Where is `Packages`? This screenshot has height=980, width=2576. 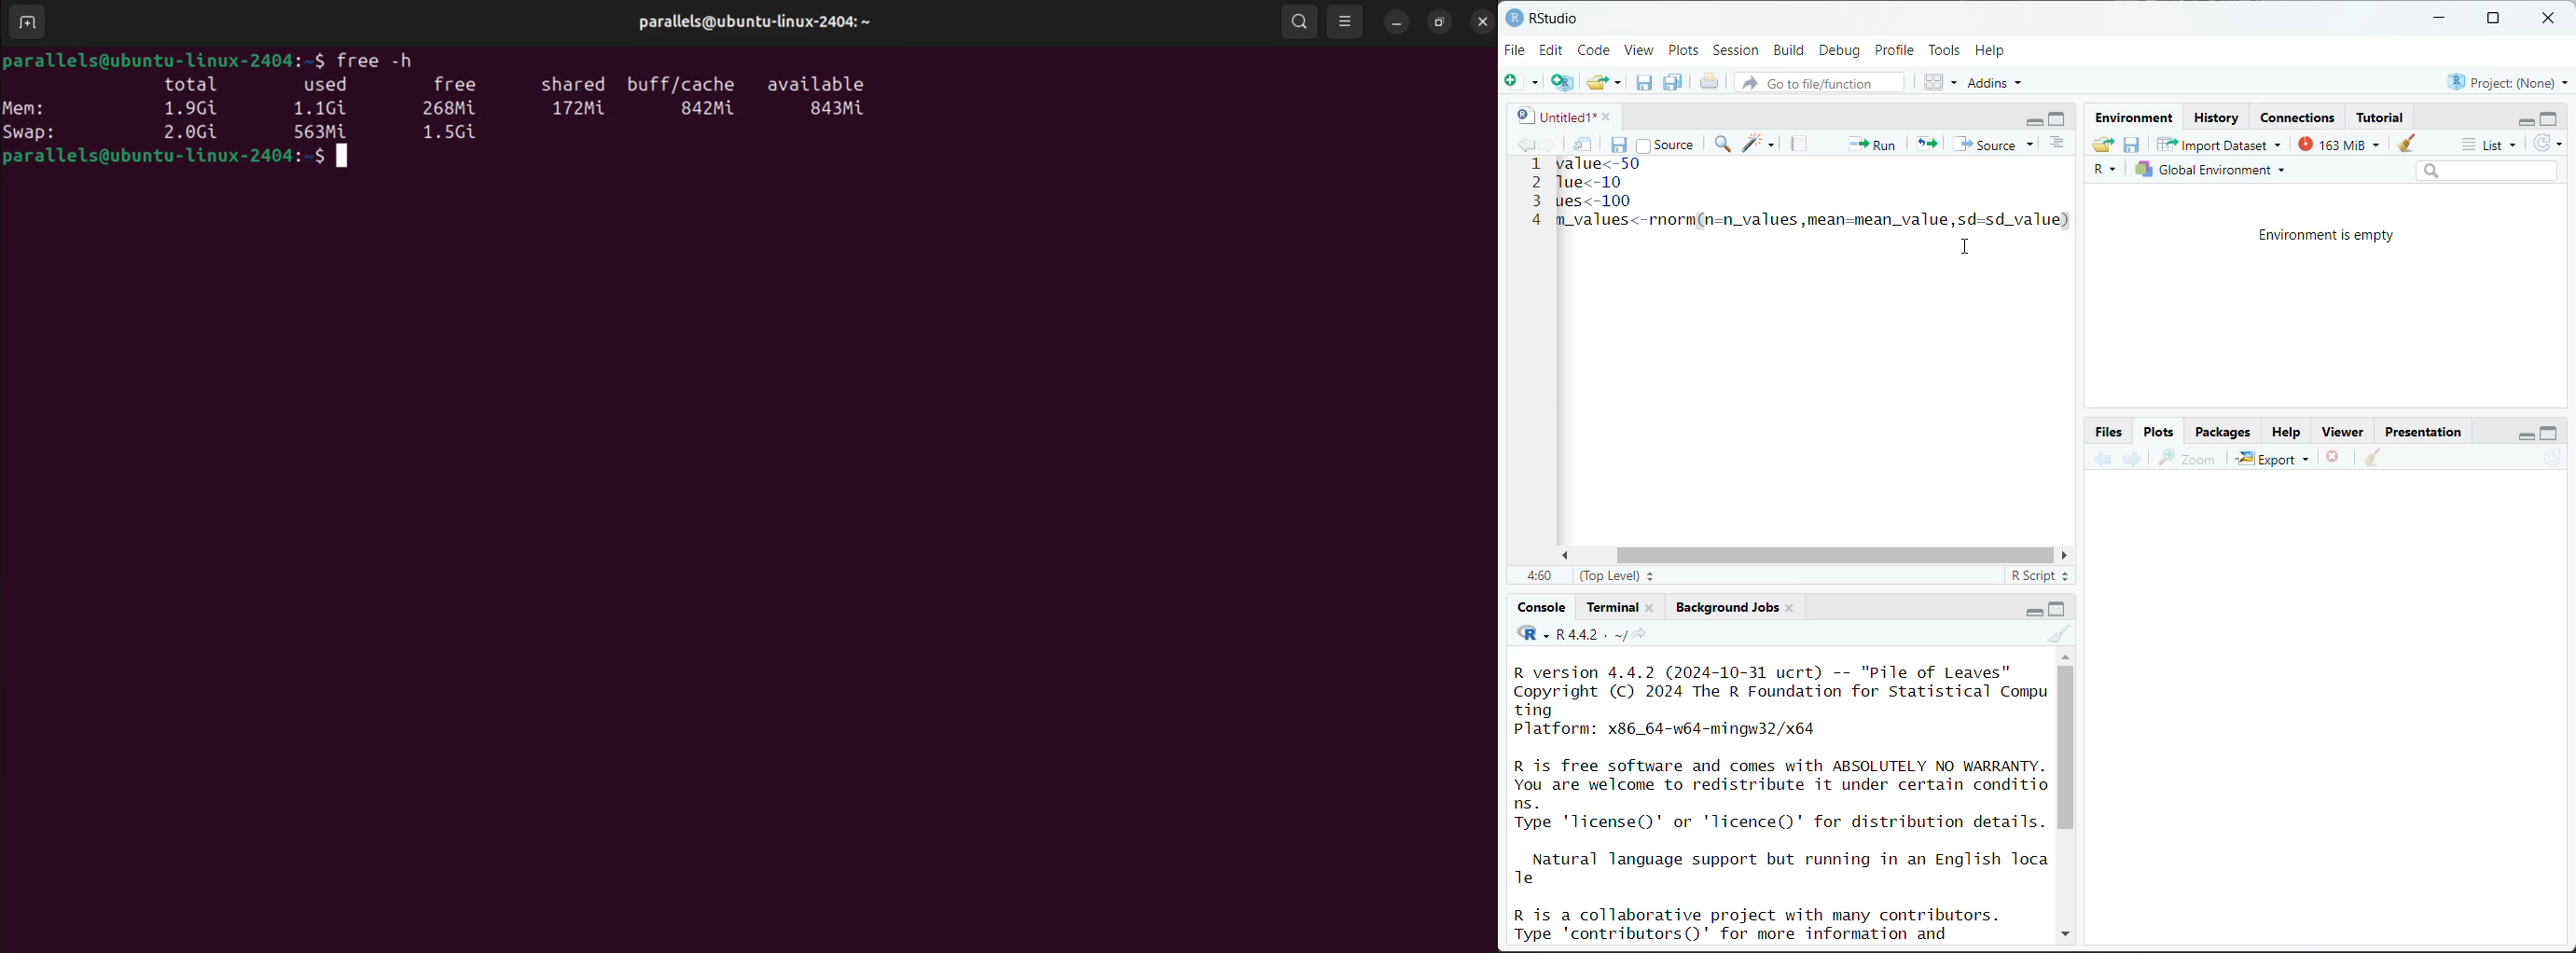 Packages is located at coordinates (2223, 431).